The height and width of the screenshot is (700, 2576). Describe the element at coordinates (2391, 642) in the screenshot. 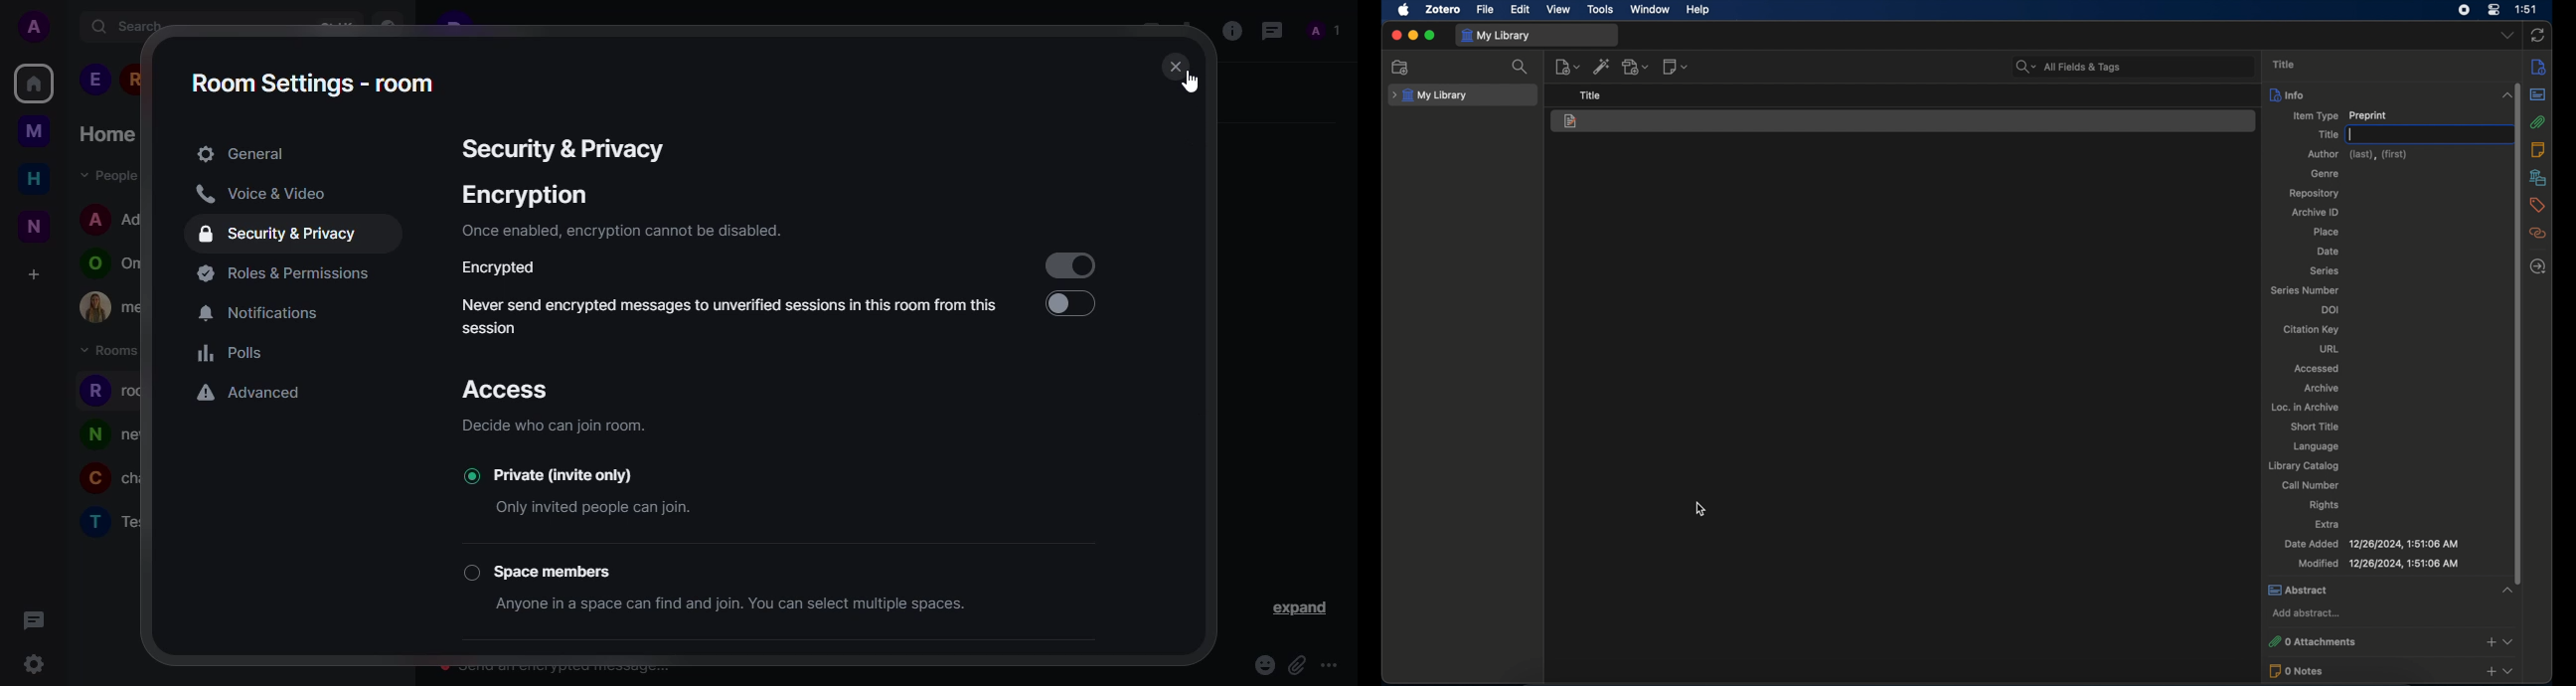

I see `0 attachments` at that location.